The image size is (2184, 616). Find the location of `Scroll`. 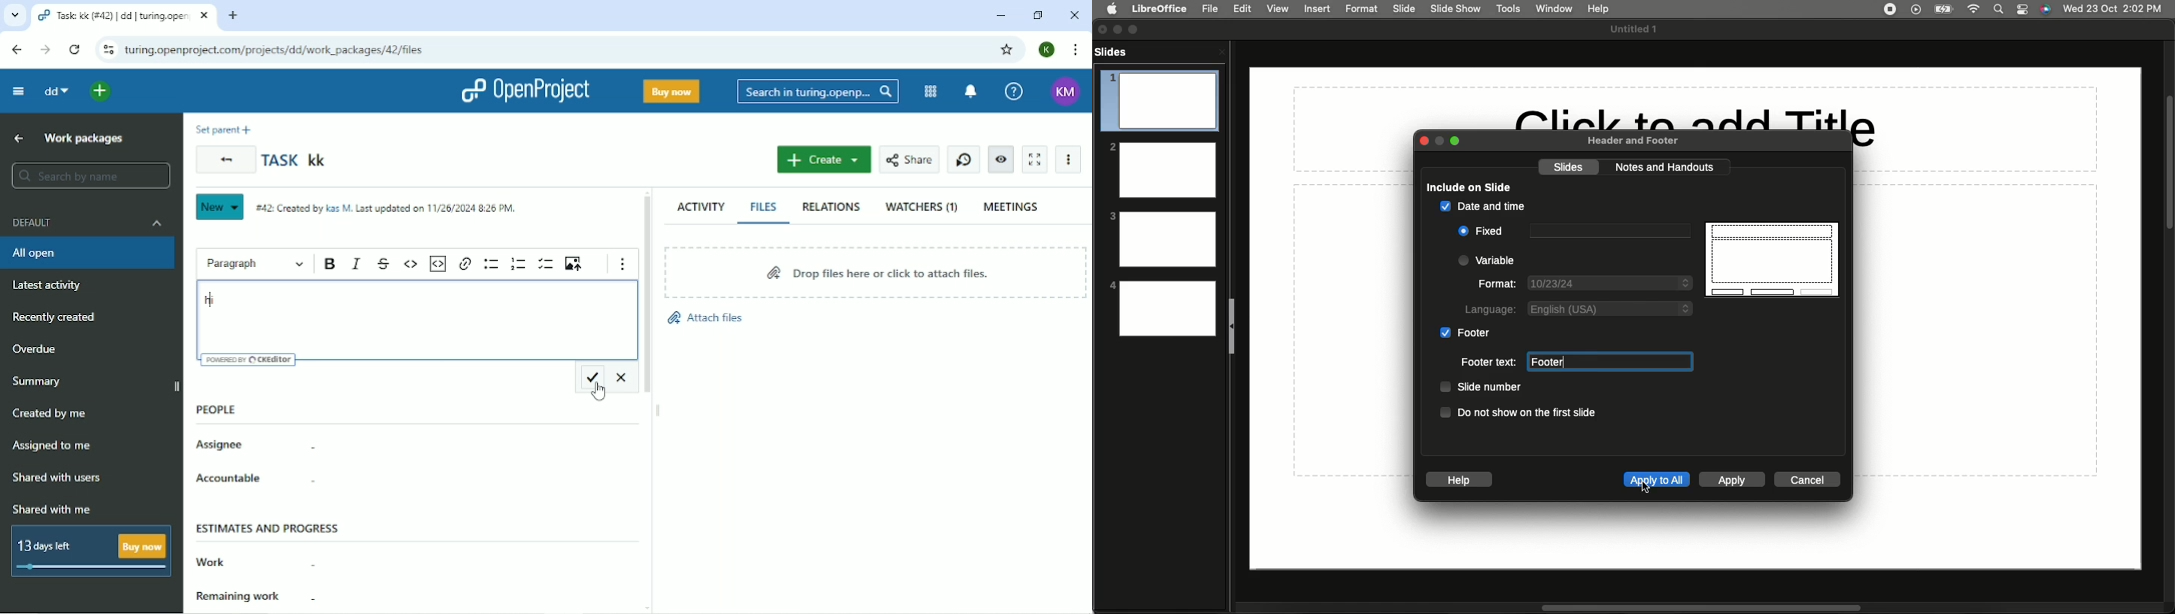

Scroll is located at coordinates (2169, 163).